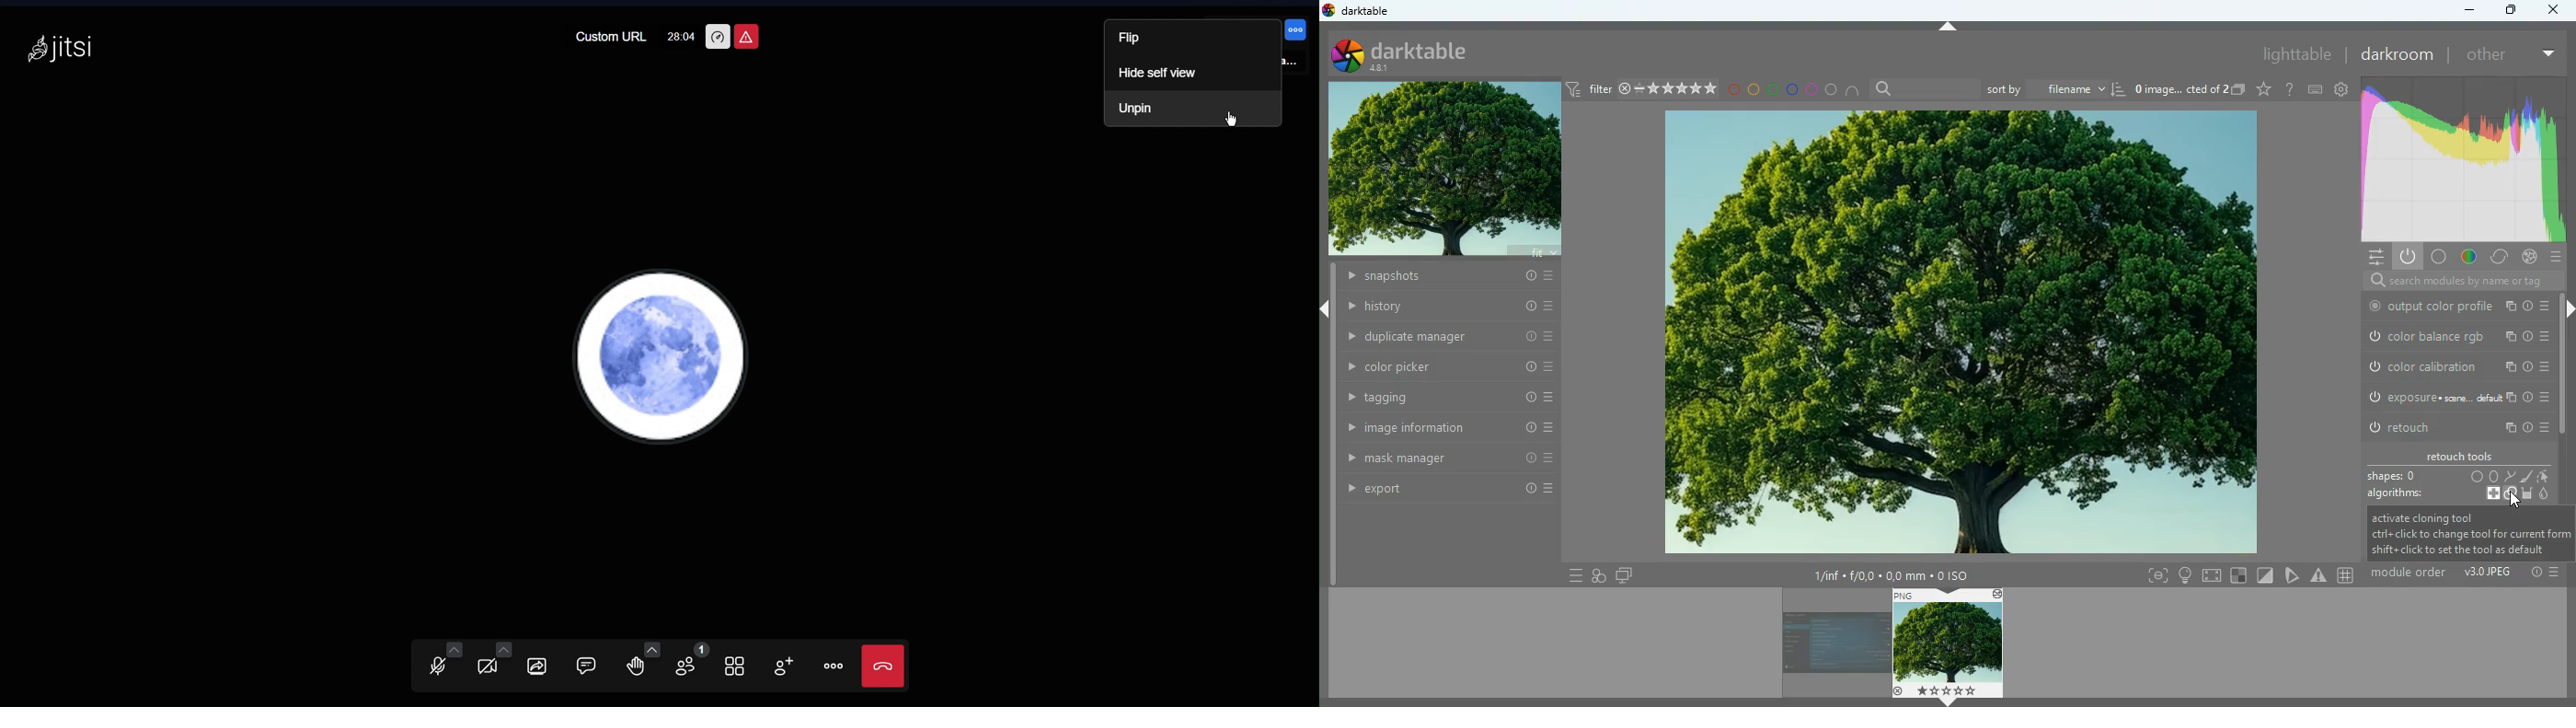 The height and width of the screenshot is (728, 2576). Describe the element at coordinates (1830, 88) in the screenshot. I see `circle` at that location.